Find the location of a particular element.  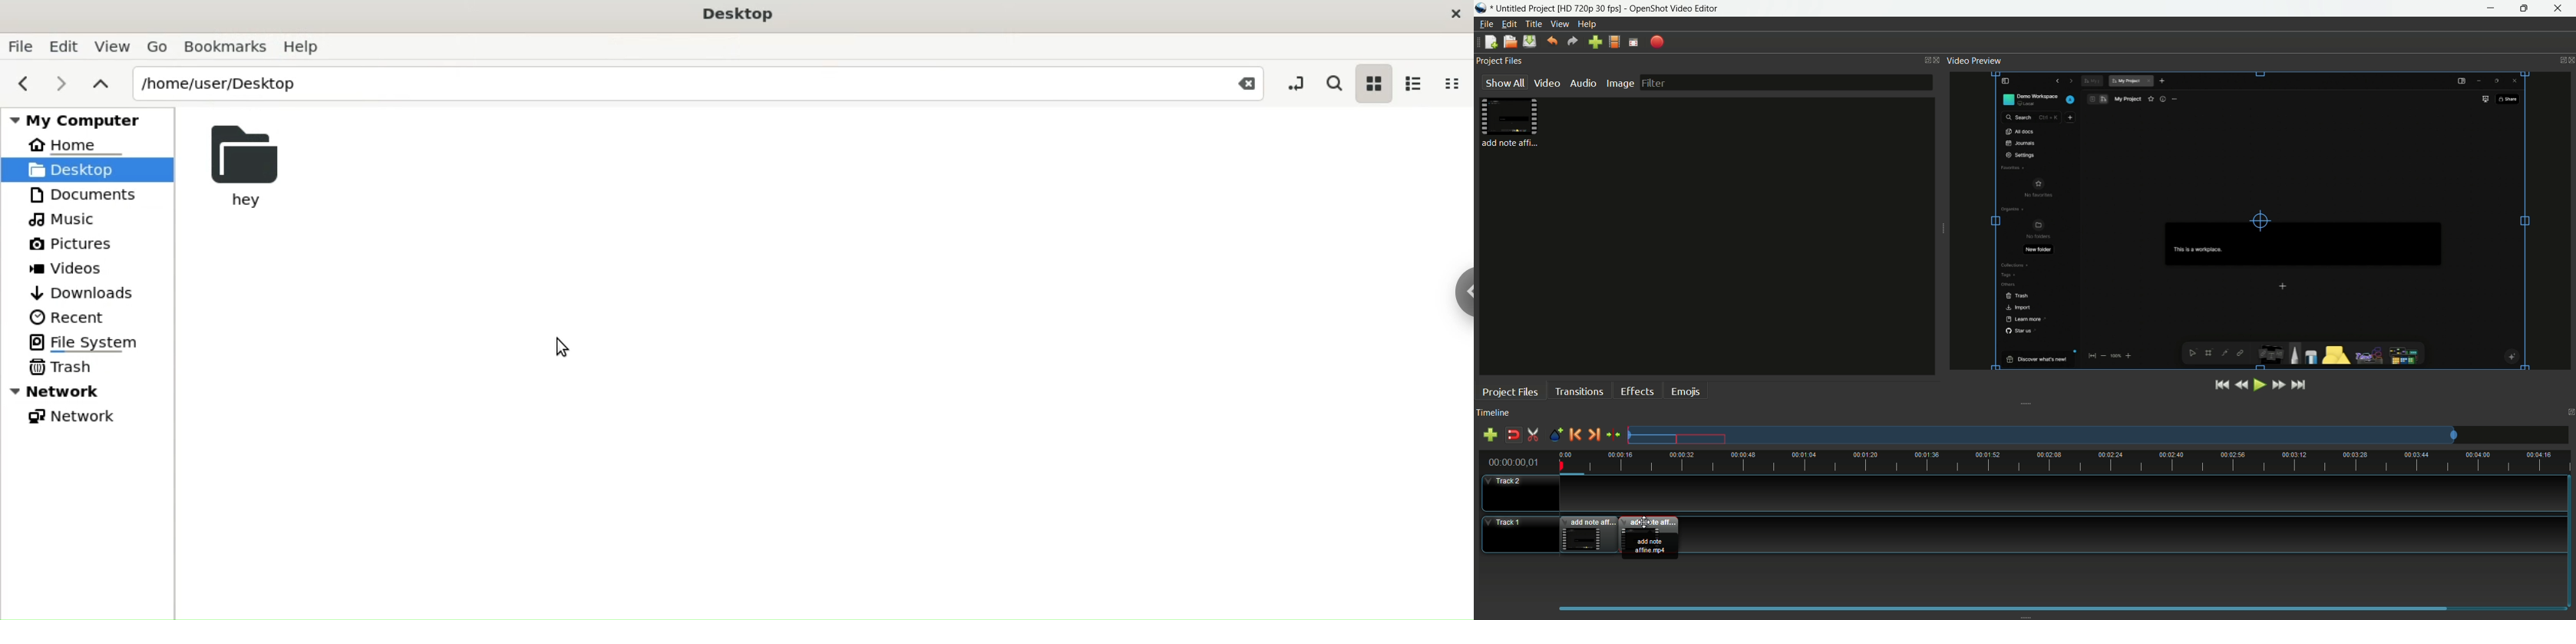

show all is located at coordinates (1502, 83).